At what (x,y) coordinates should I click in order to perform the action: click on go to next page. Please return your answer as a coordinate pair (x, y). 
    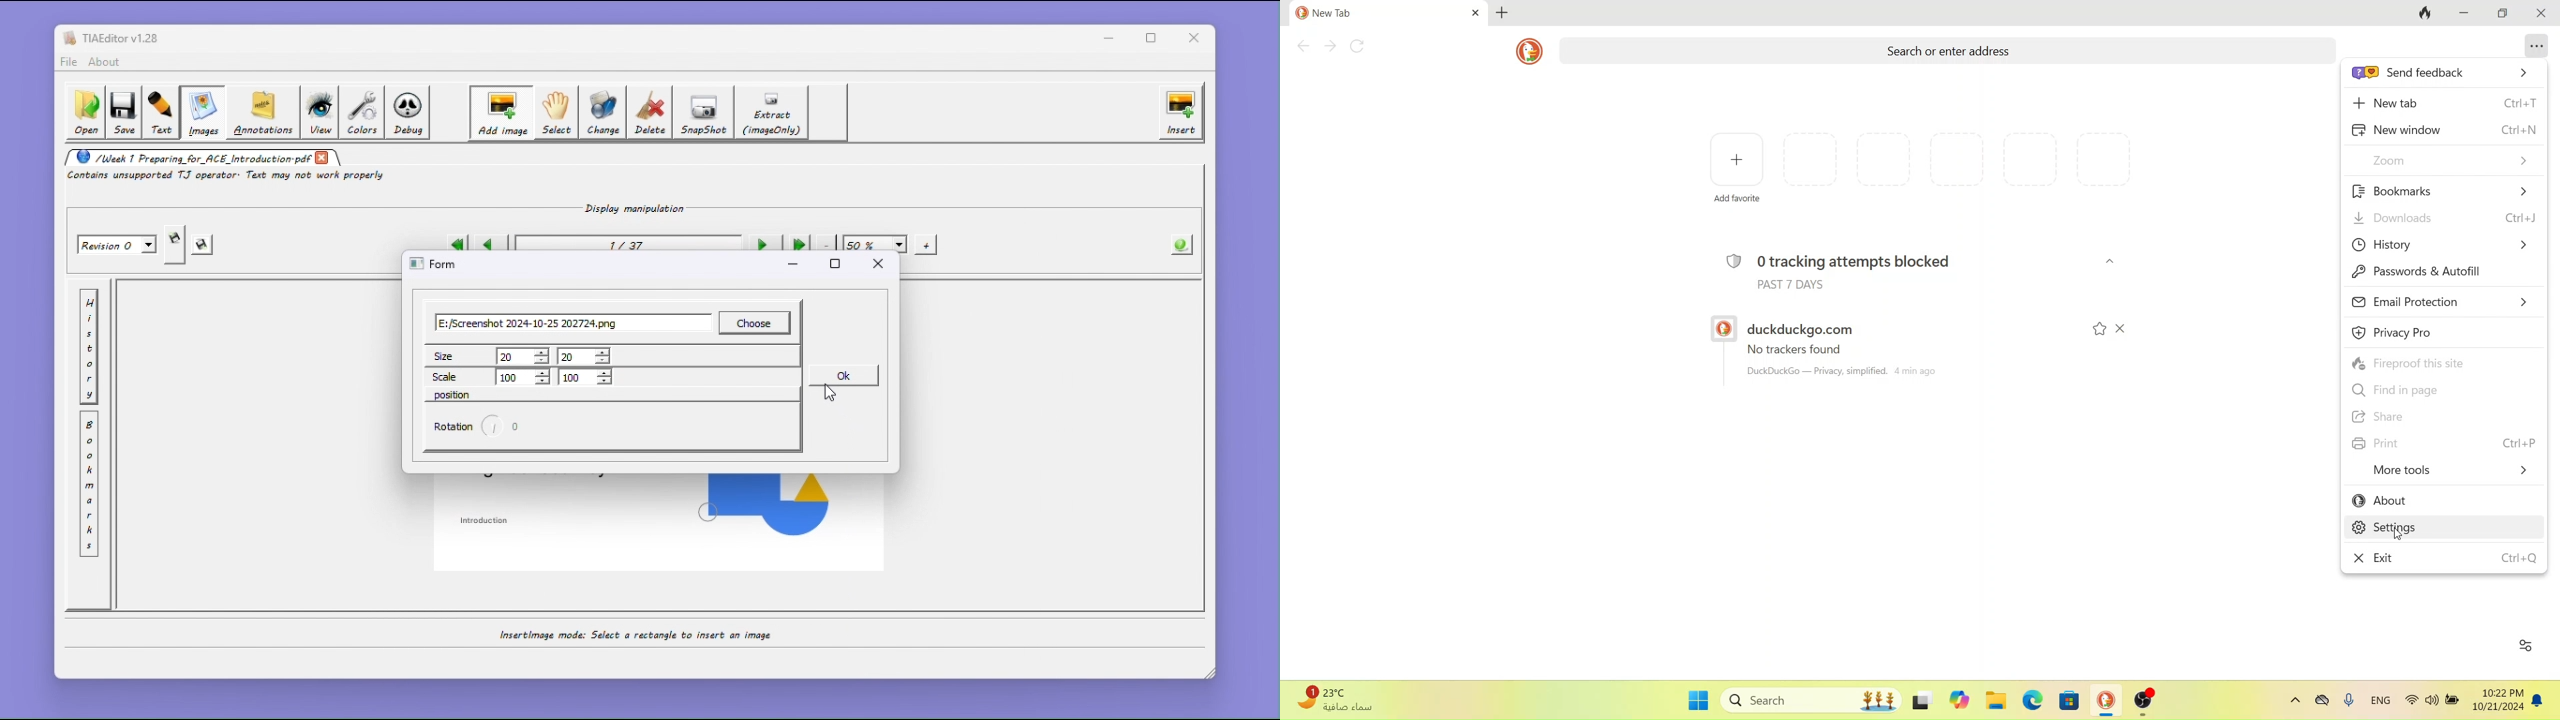
    Looking at the image, I should click on (1329, 48).